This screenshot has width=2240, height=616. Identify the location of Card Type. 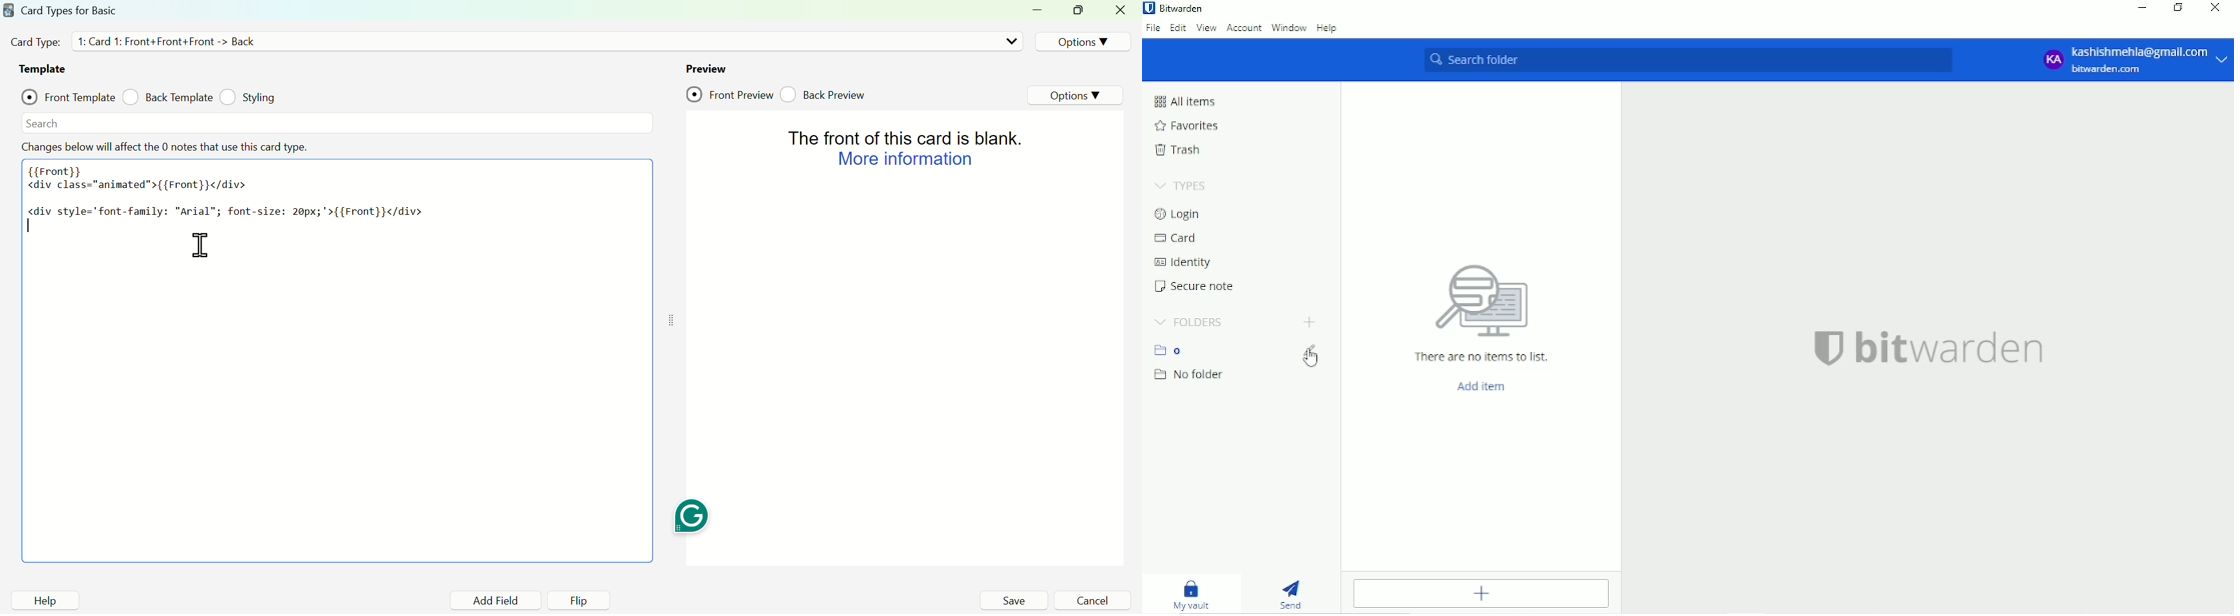
(35, 42).